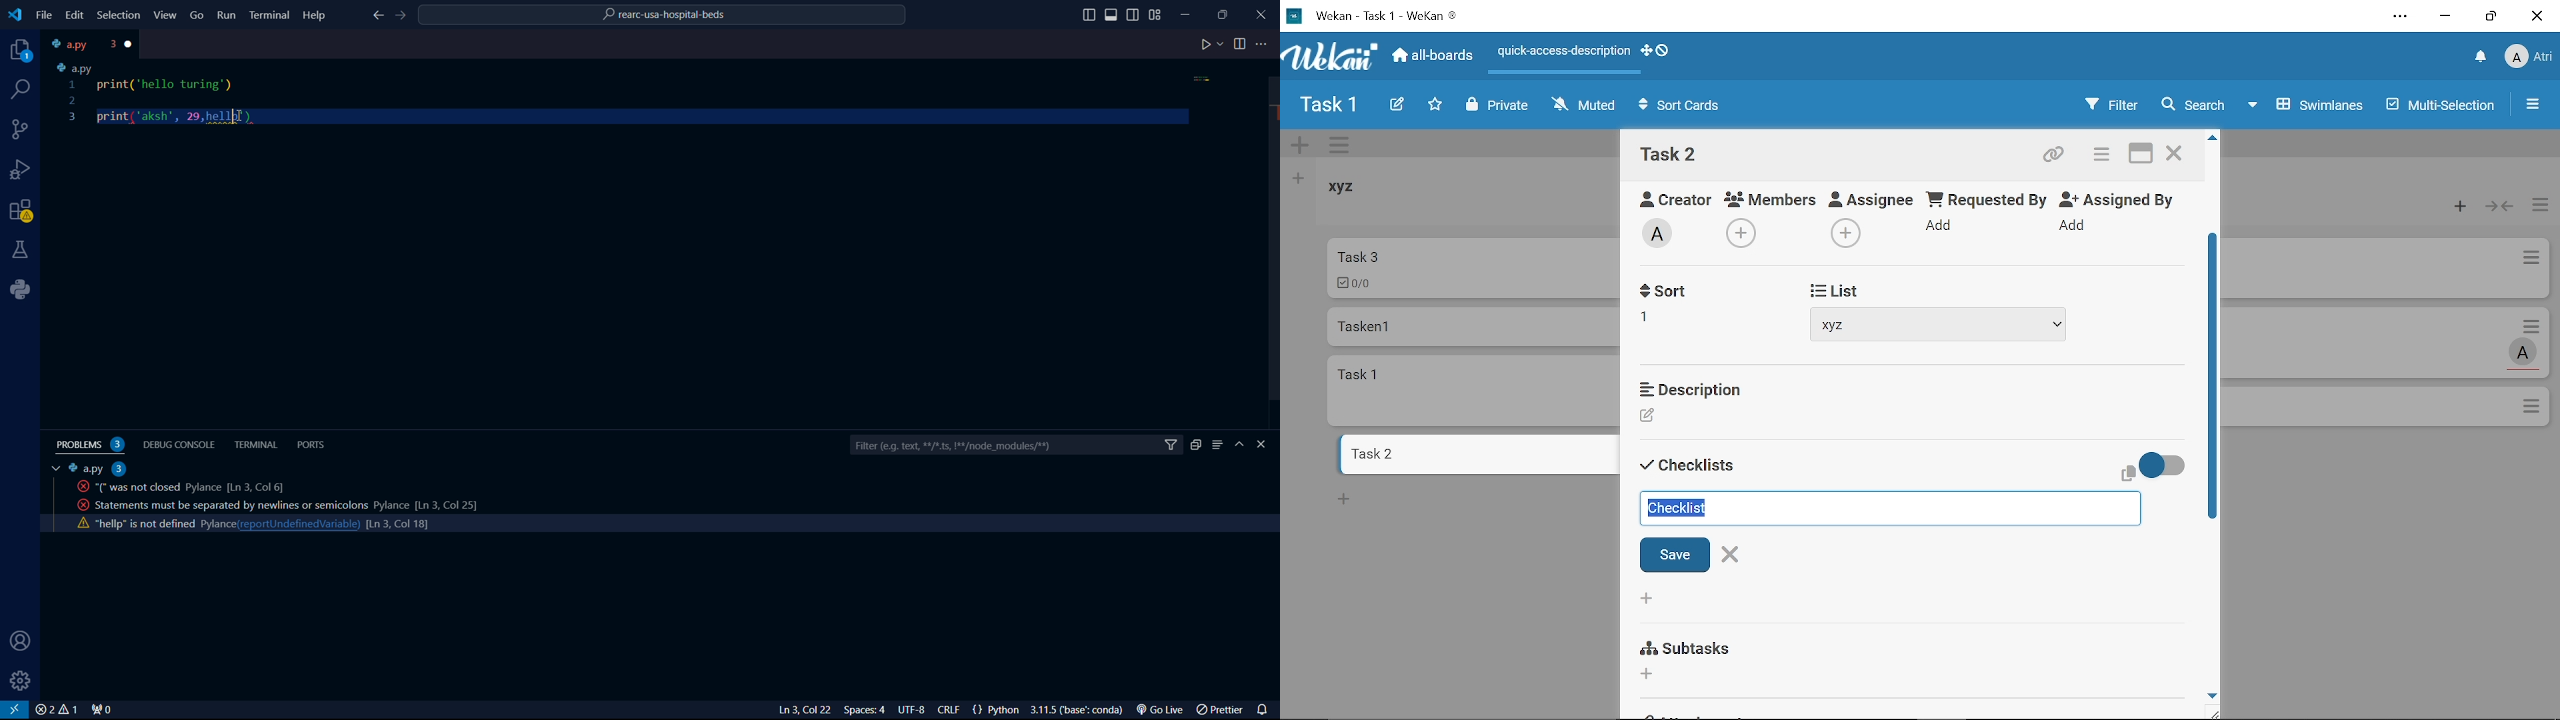 The height and width of the screenshot is (728, 2576). I want to click on Private, so click(1498, 106).